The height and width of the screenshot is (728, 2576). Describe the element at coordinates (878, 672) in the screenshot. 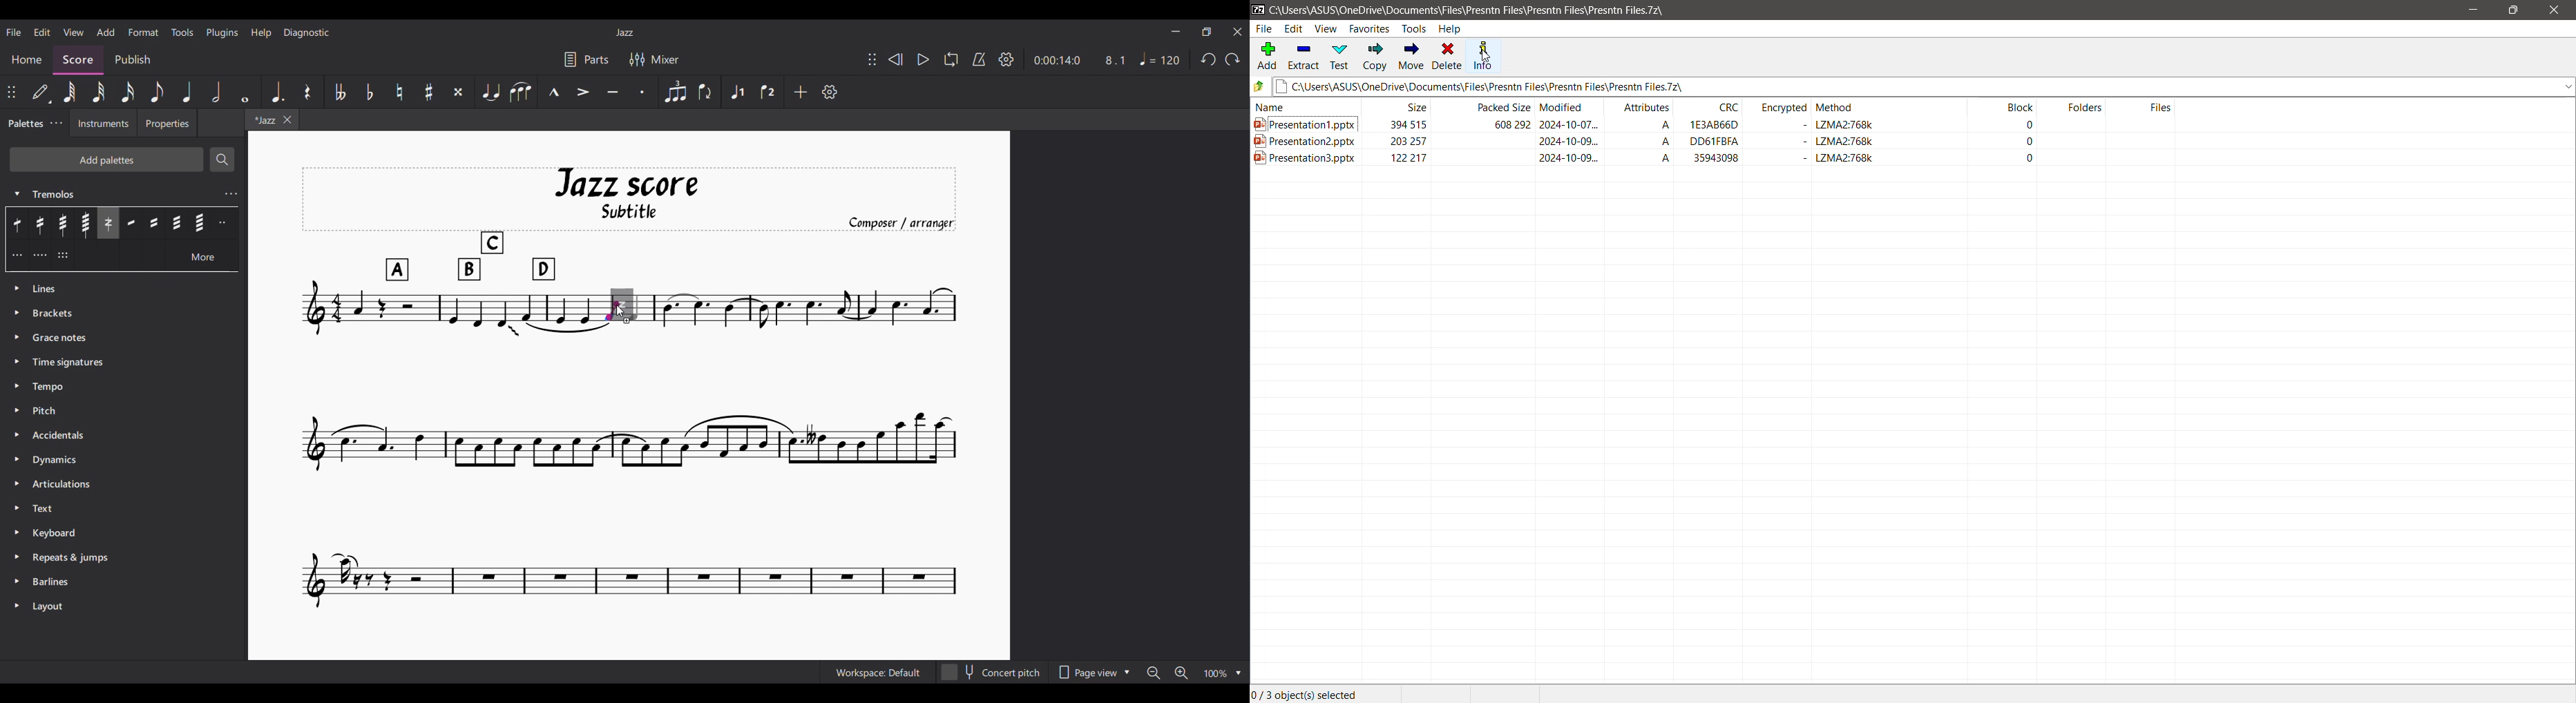

I see `Workspace: Default` at that location.